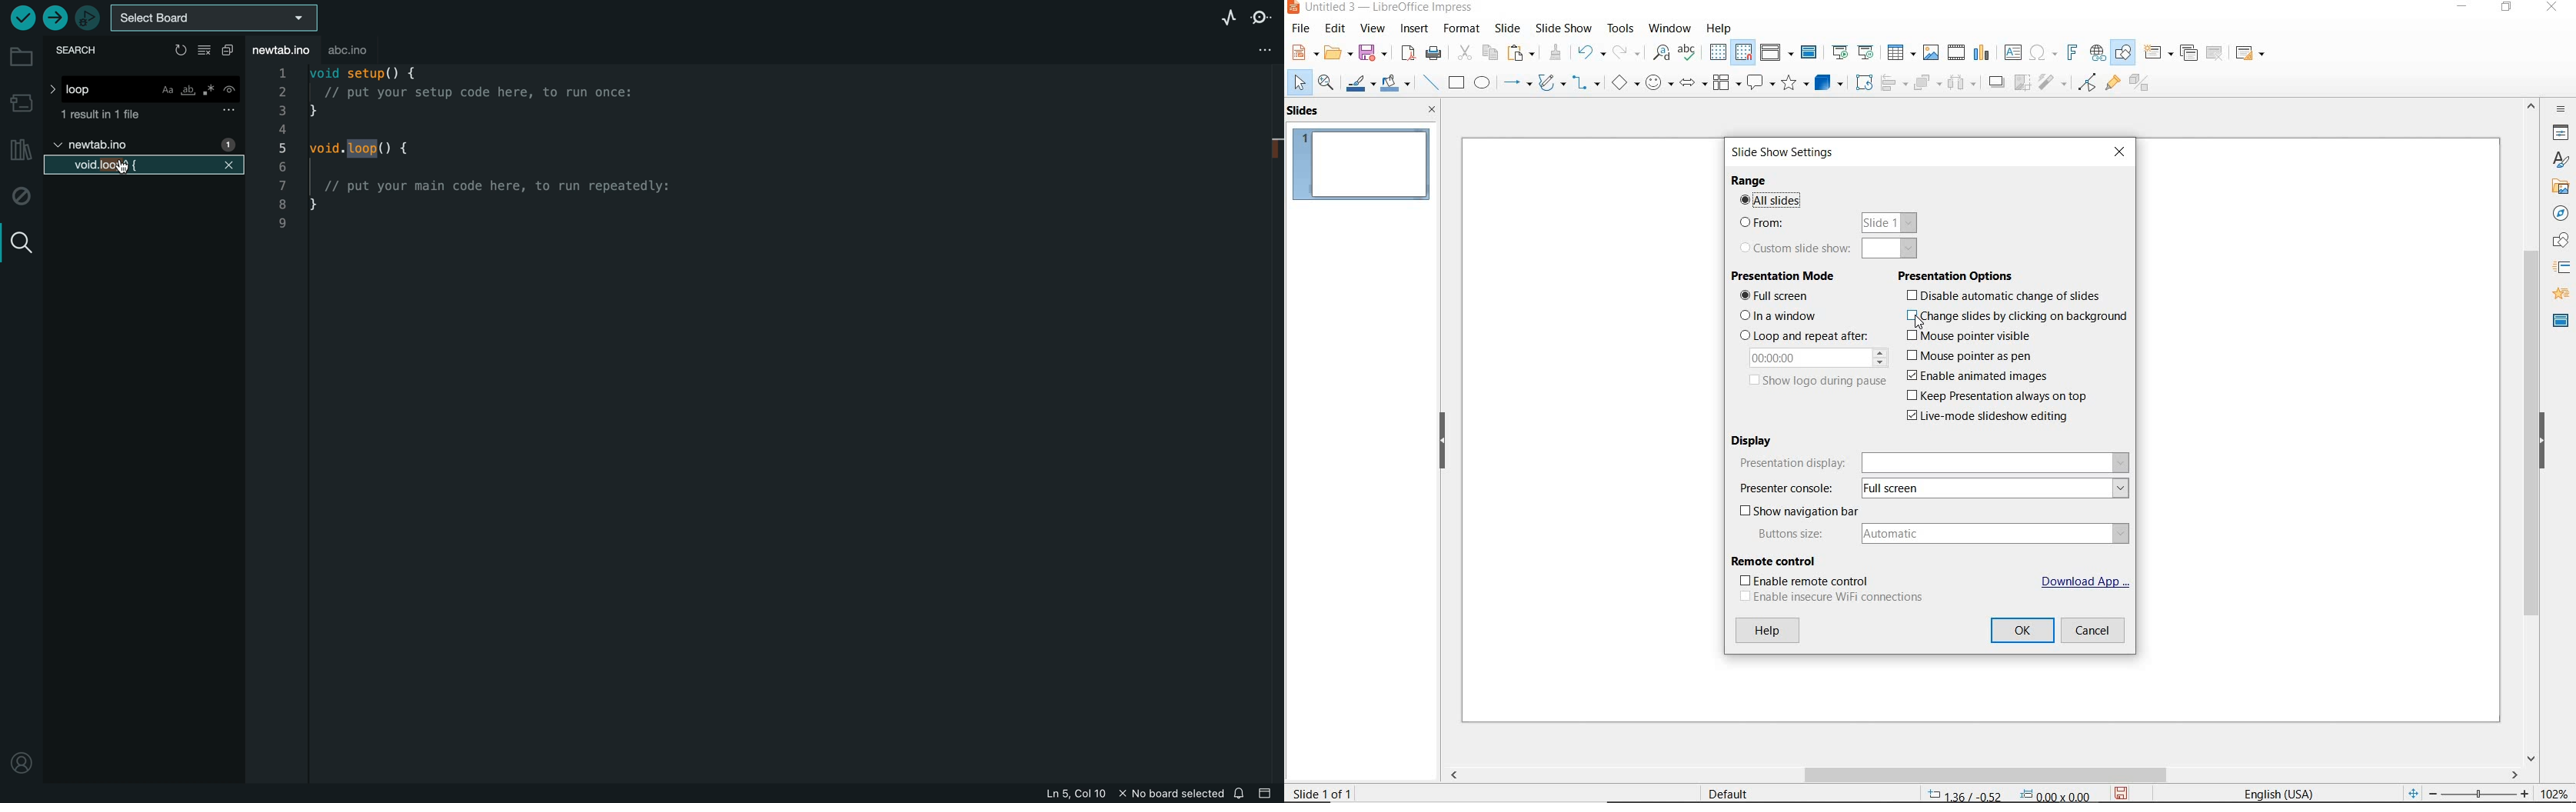 The height and width of the screenshot is (812, 2576). Describe the element at coordinates (1321, 793) in the screenshot. I see `SLIDE 1 OF 1` at that location.